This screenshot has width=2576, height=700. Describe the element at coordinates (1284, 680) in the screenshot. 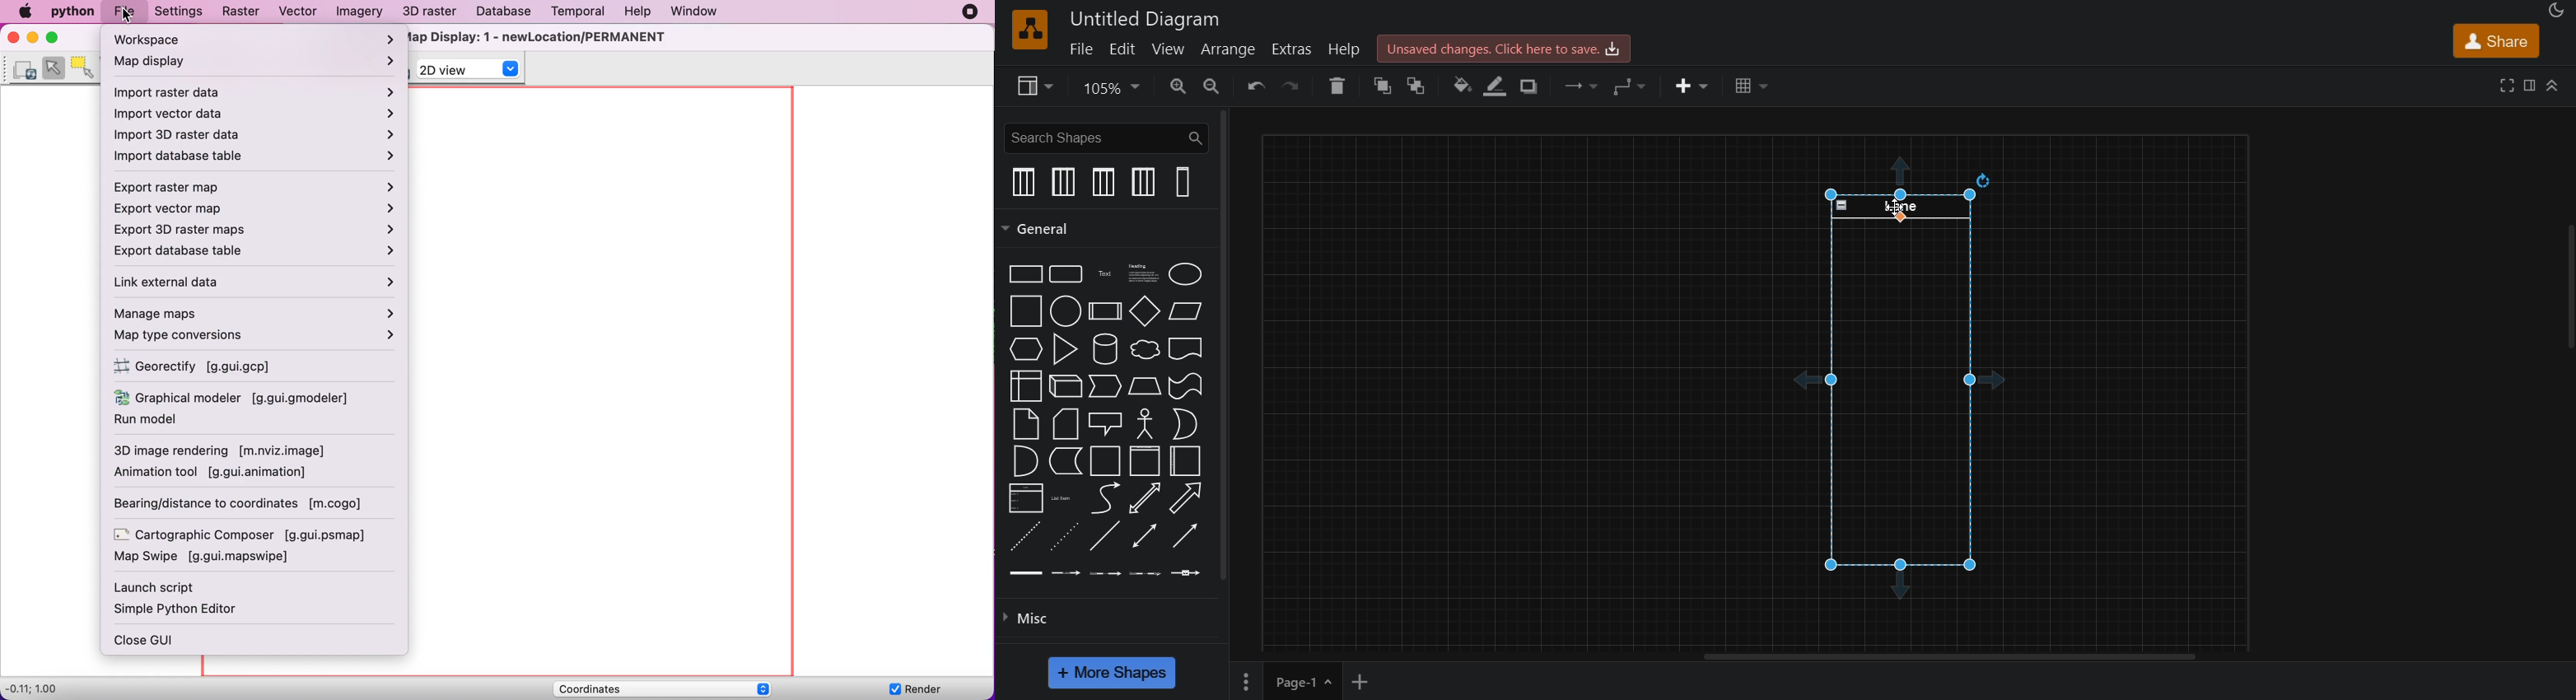

I see `page 1` at that location.